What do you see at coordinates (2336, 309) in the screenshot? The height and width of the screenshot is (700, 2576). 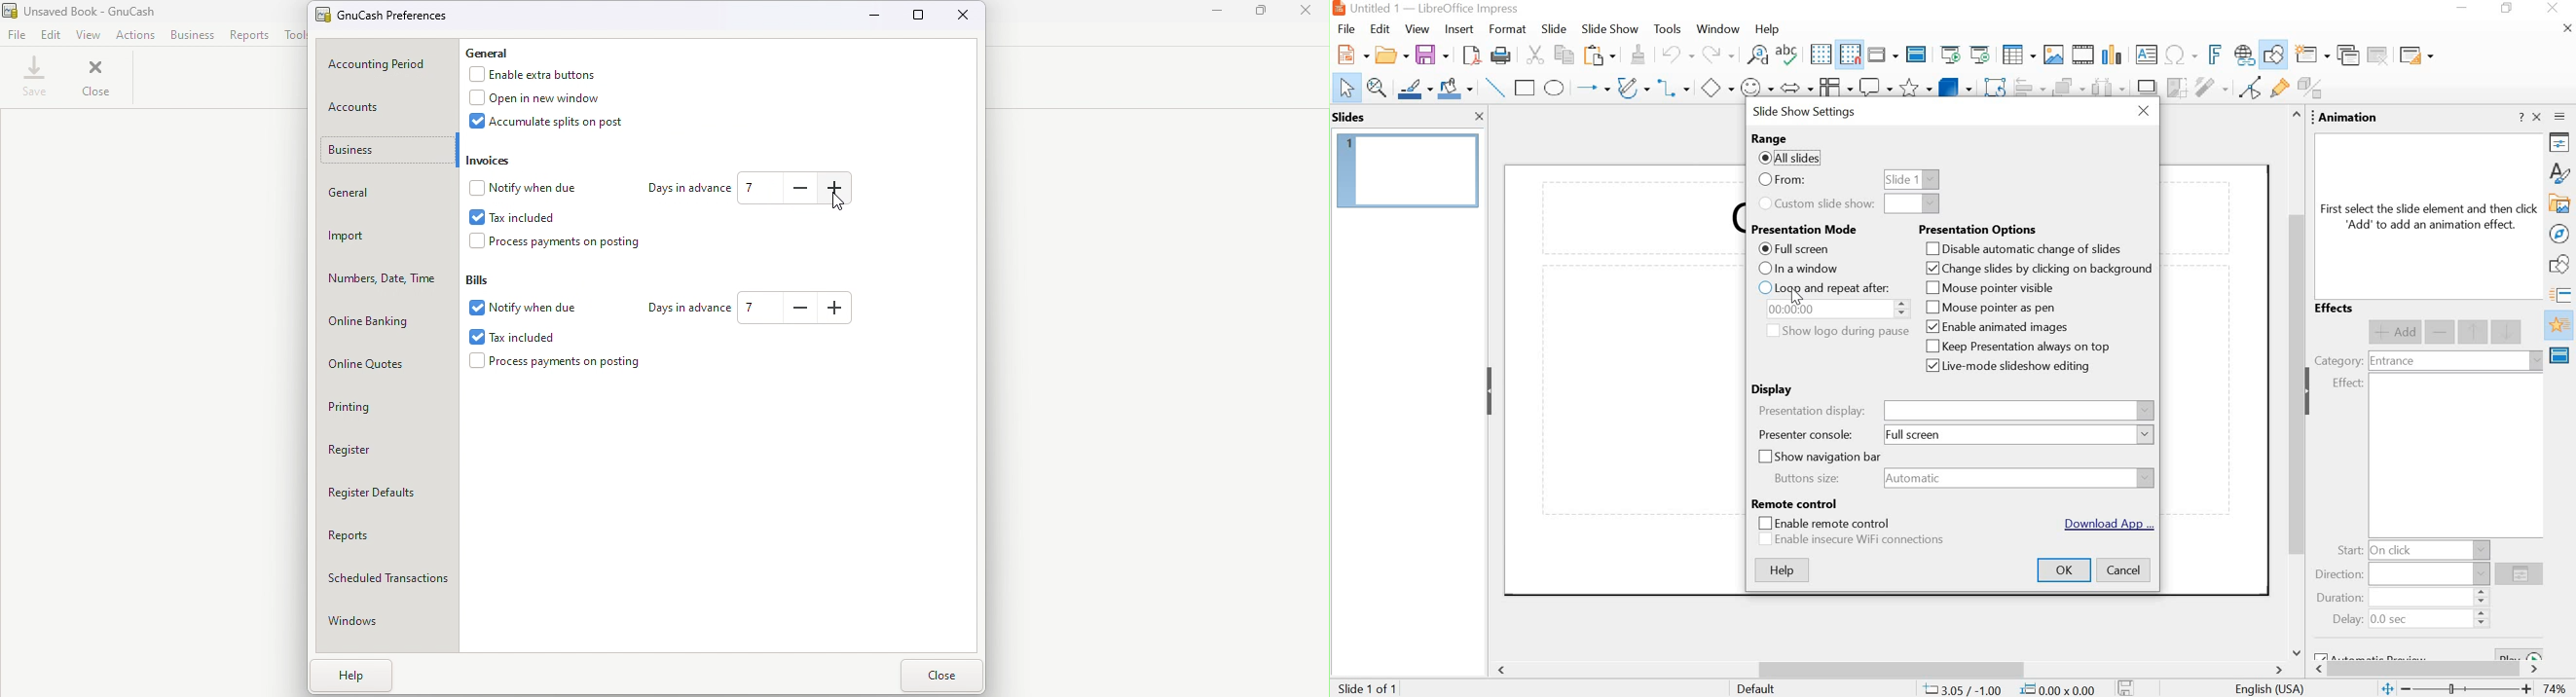 I see `effects` at bounding box center [2336, 309].